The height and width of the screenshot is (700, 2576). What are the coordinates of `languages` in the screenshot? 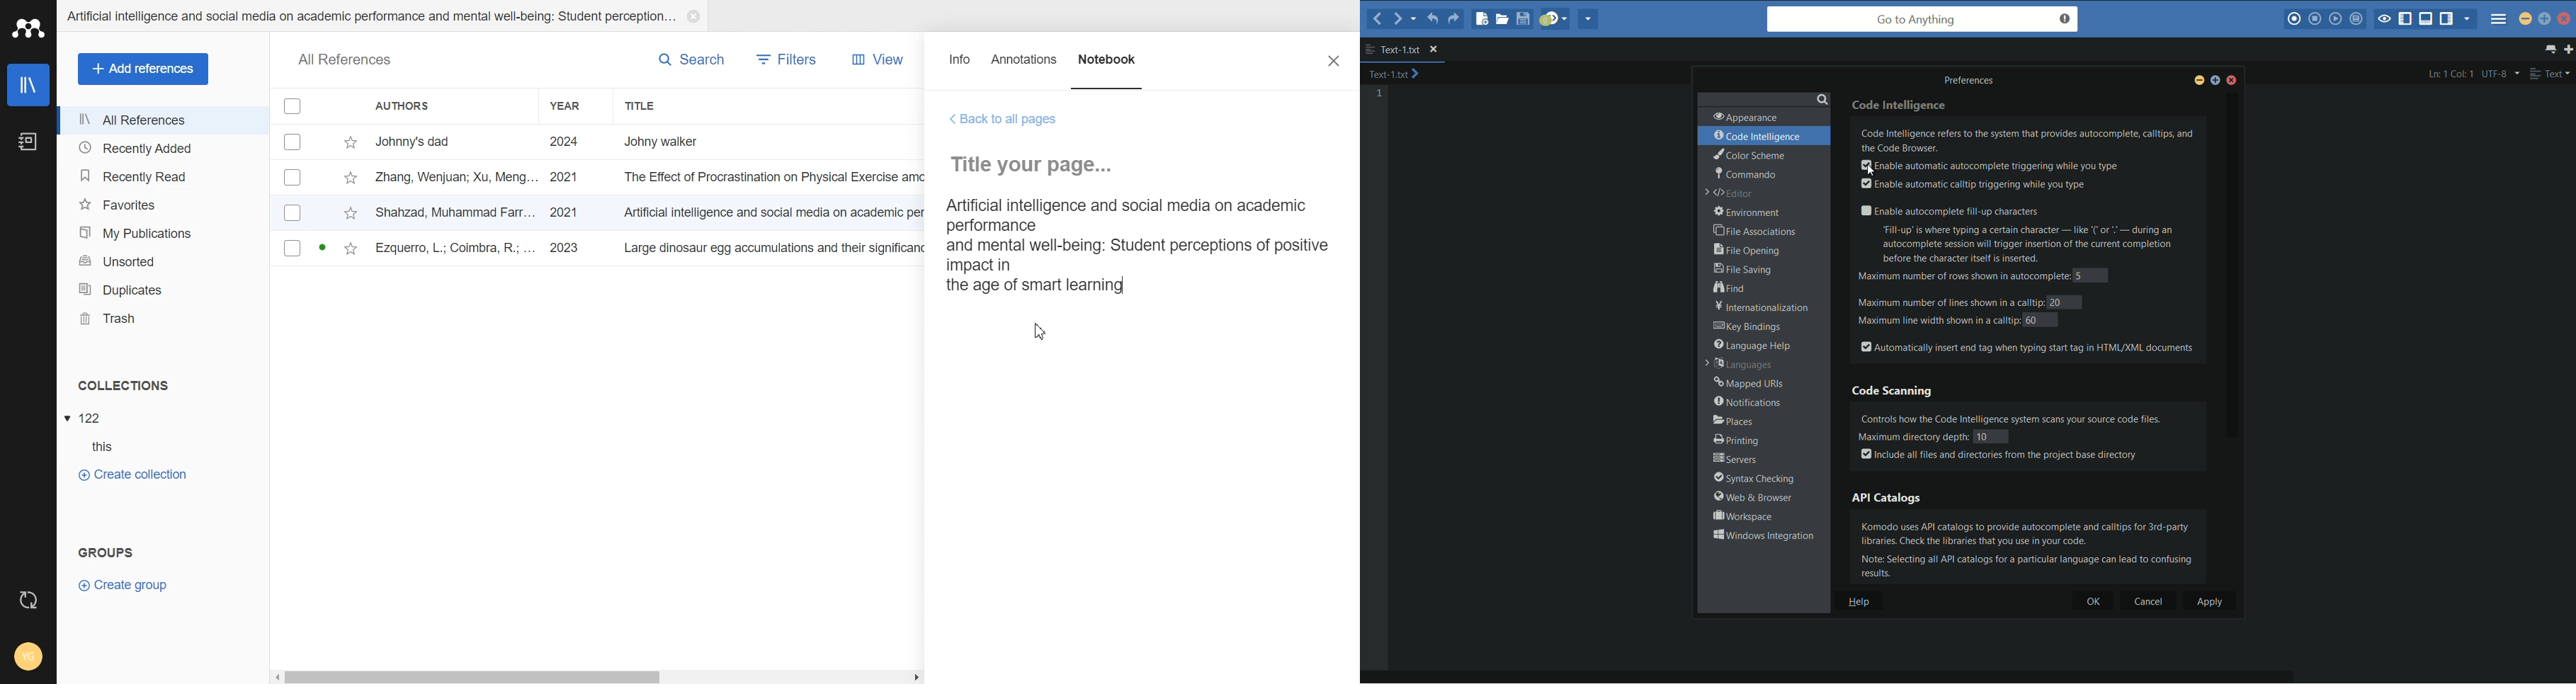 It's located at (1741, 365).